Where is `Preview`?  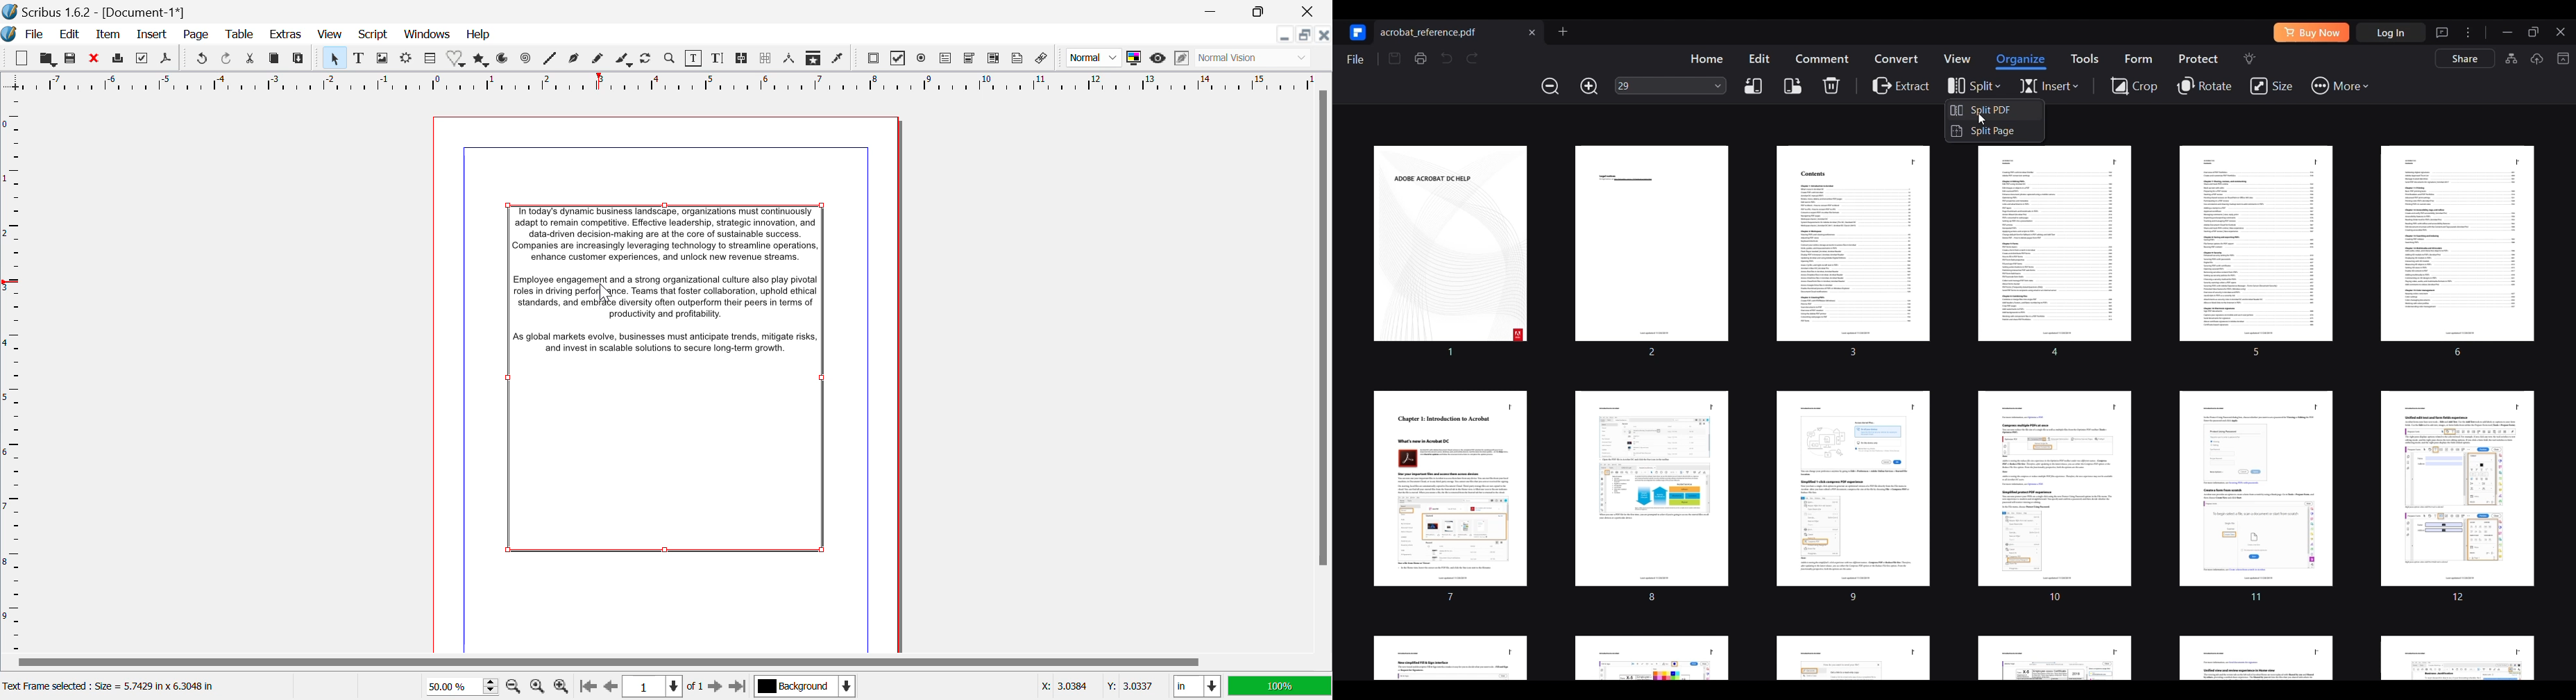 Preview is located at coordinates (1158, 58).